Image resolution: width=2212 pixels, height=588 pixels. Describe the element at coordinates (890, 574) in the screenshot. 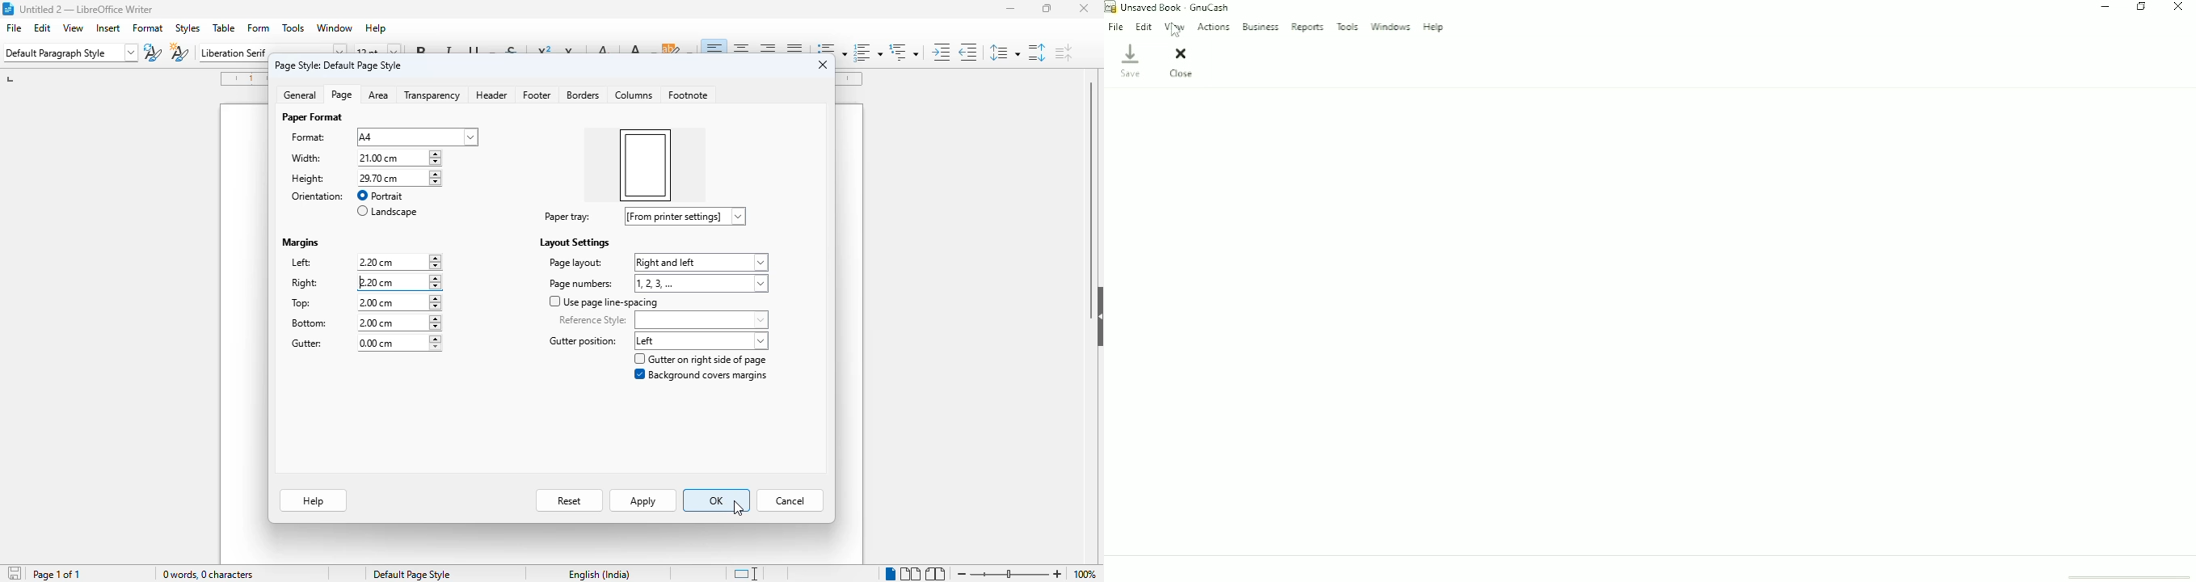

I see `single-page view` at that location.